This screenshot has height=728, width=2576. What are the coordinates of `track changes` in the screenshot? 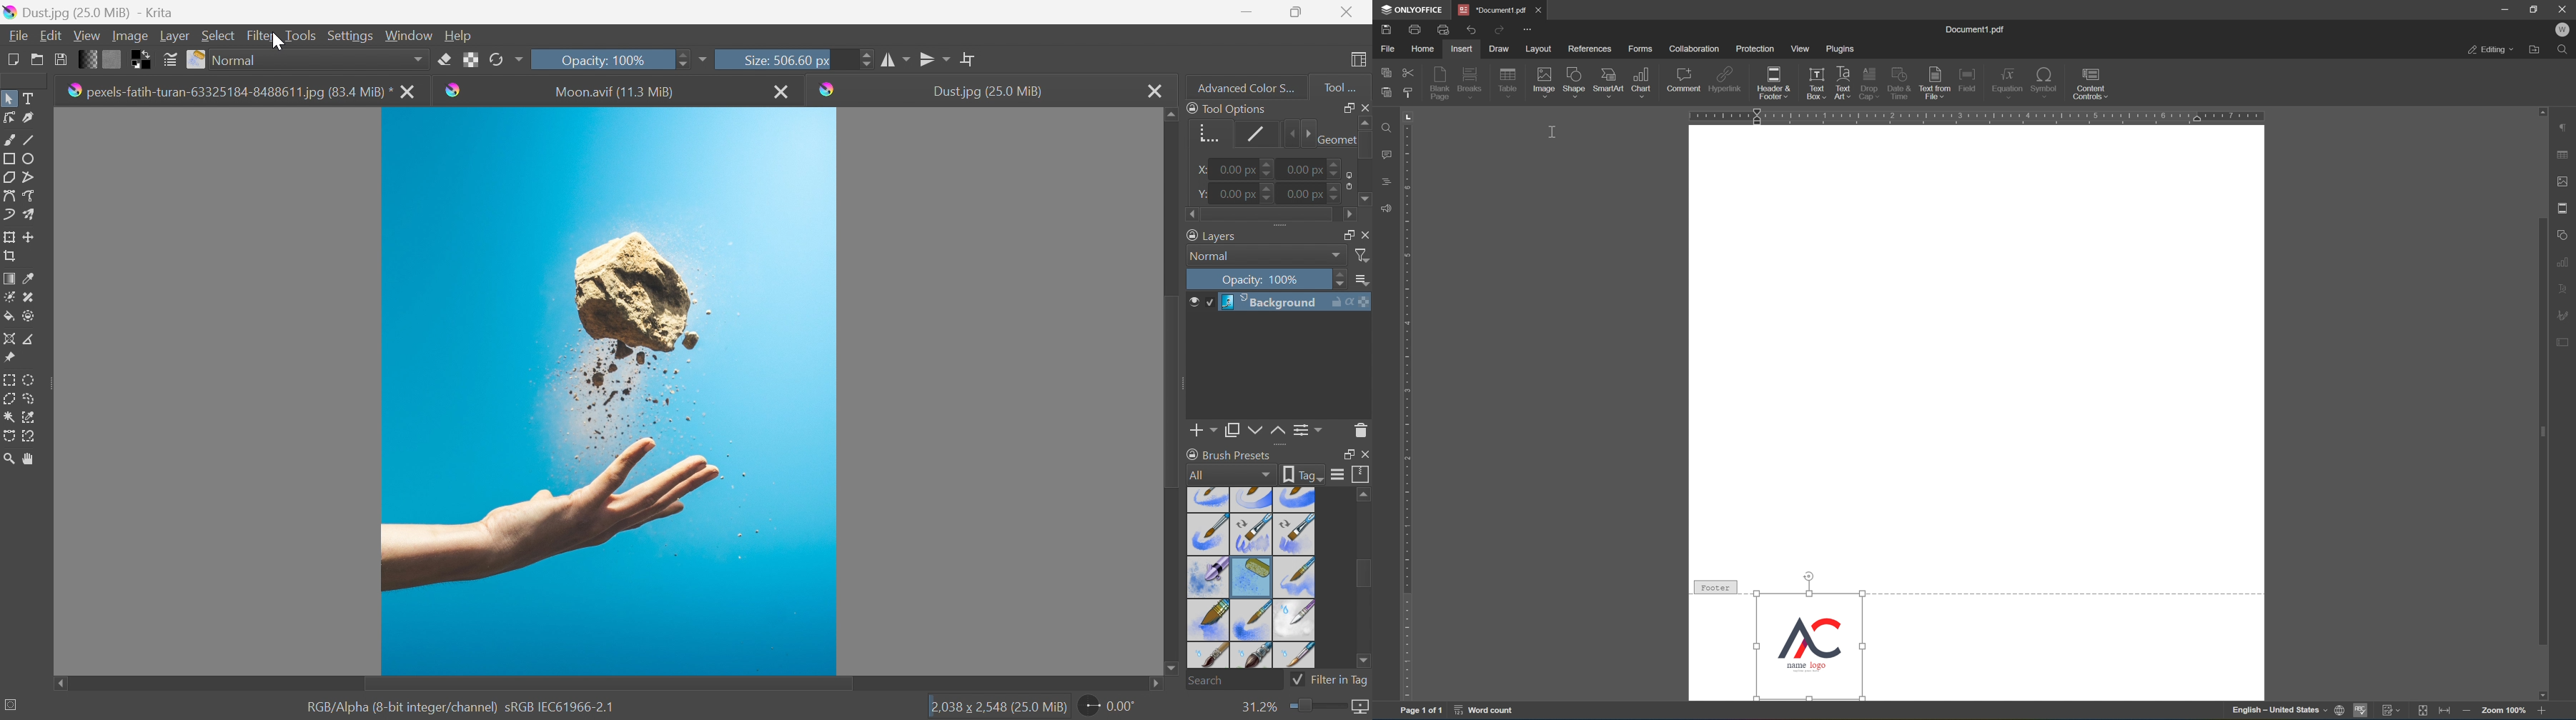 It's located at (2391, 711).